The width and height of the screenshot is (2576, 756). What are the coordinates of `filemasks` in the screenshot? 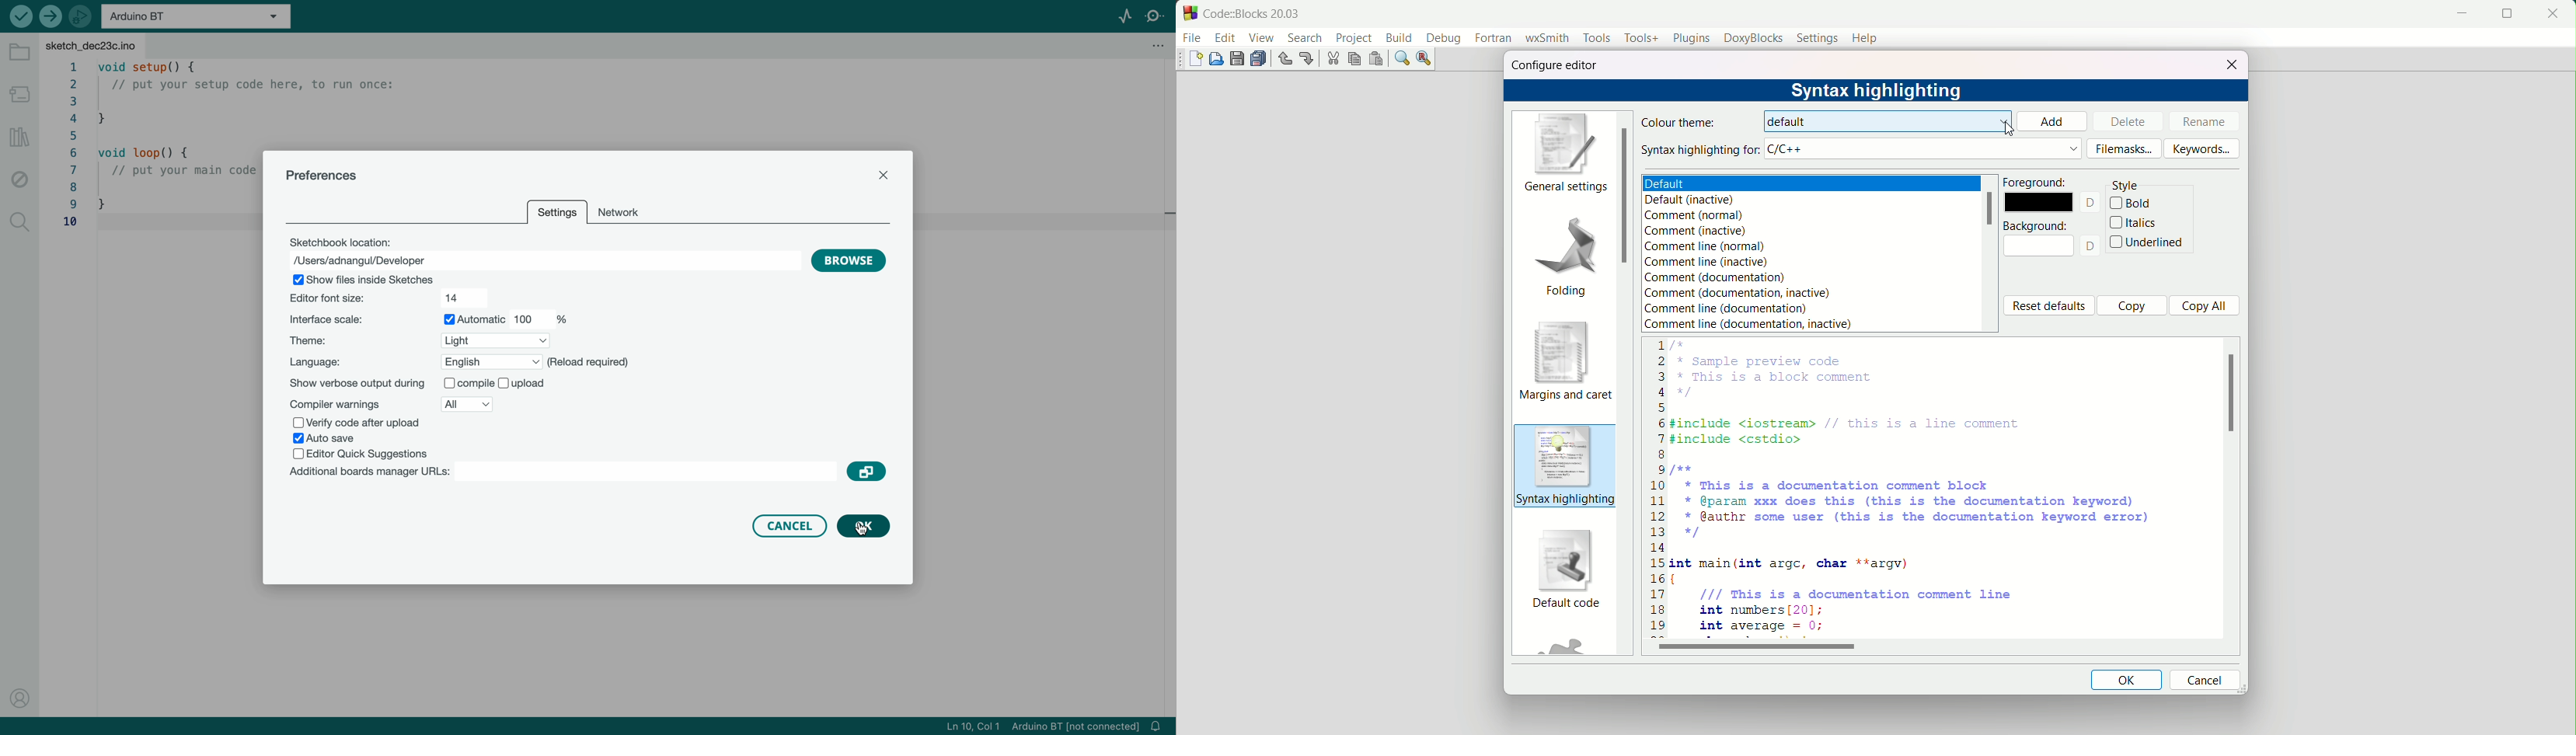 It's located at (2125, 148).